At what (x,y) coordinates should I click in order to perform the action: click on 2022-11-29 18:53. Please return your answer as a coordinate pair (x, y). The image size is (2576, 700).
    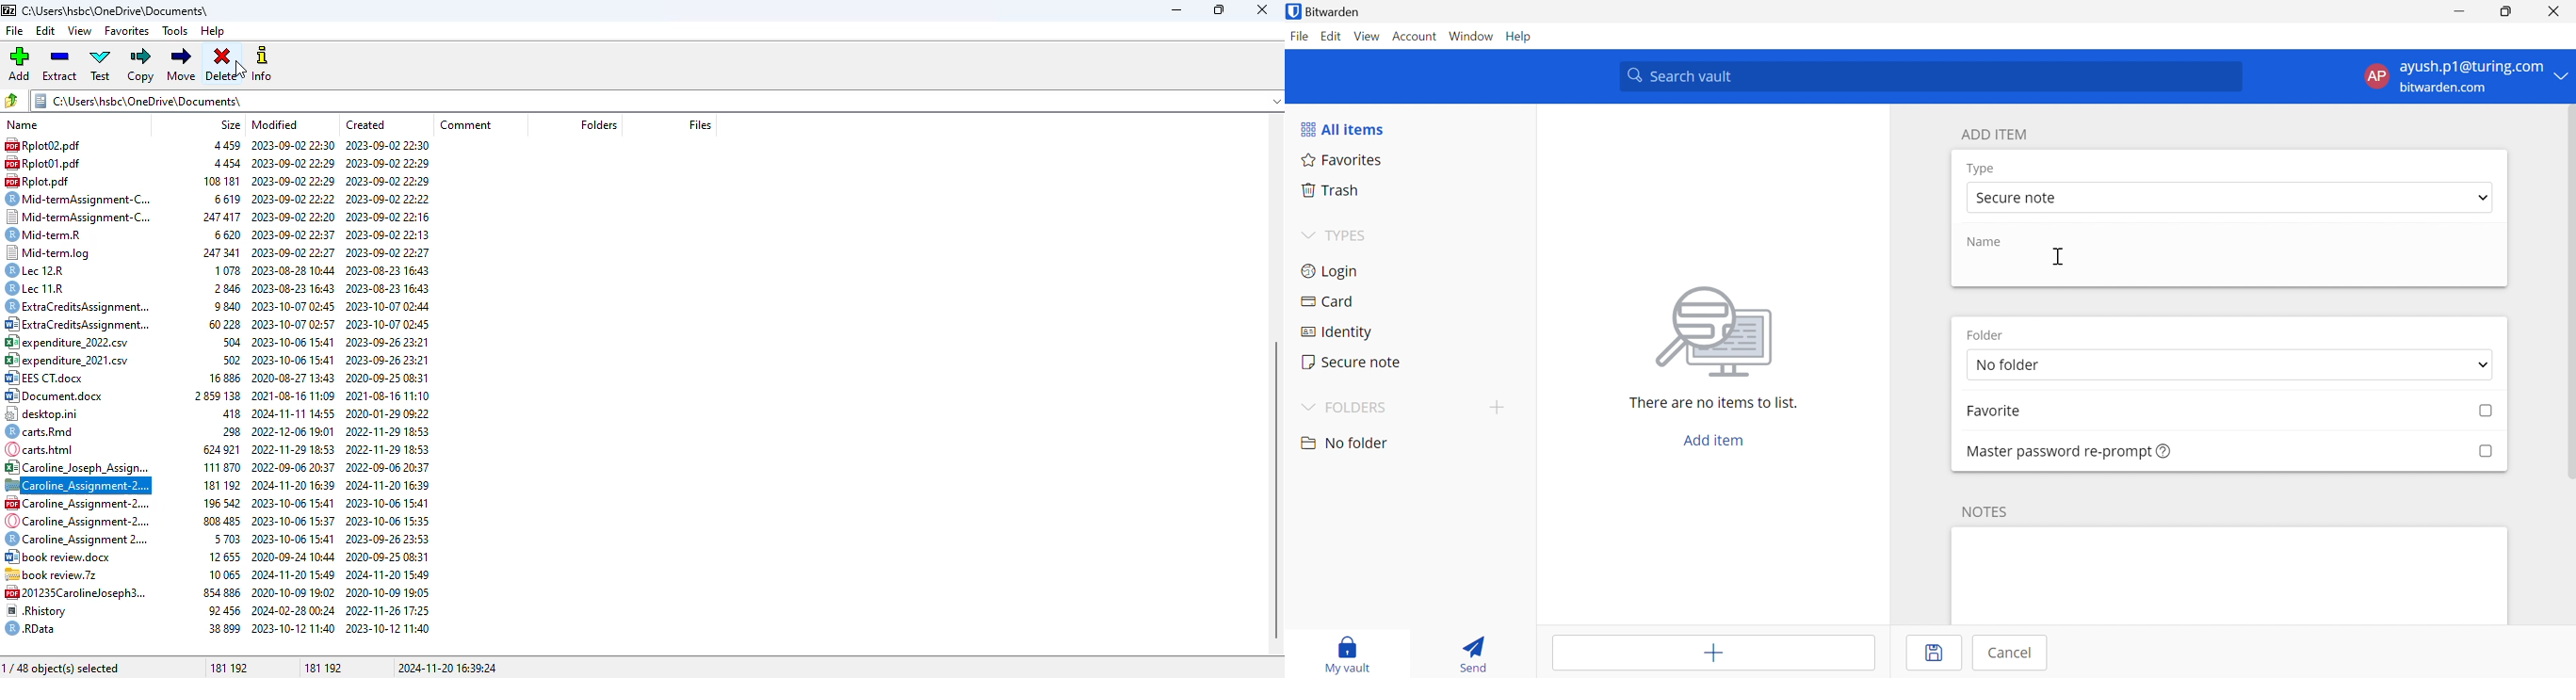
    Looking at the image, I should click on (389, 449).